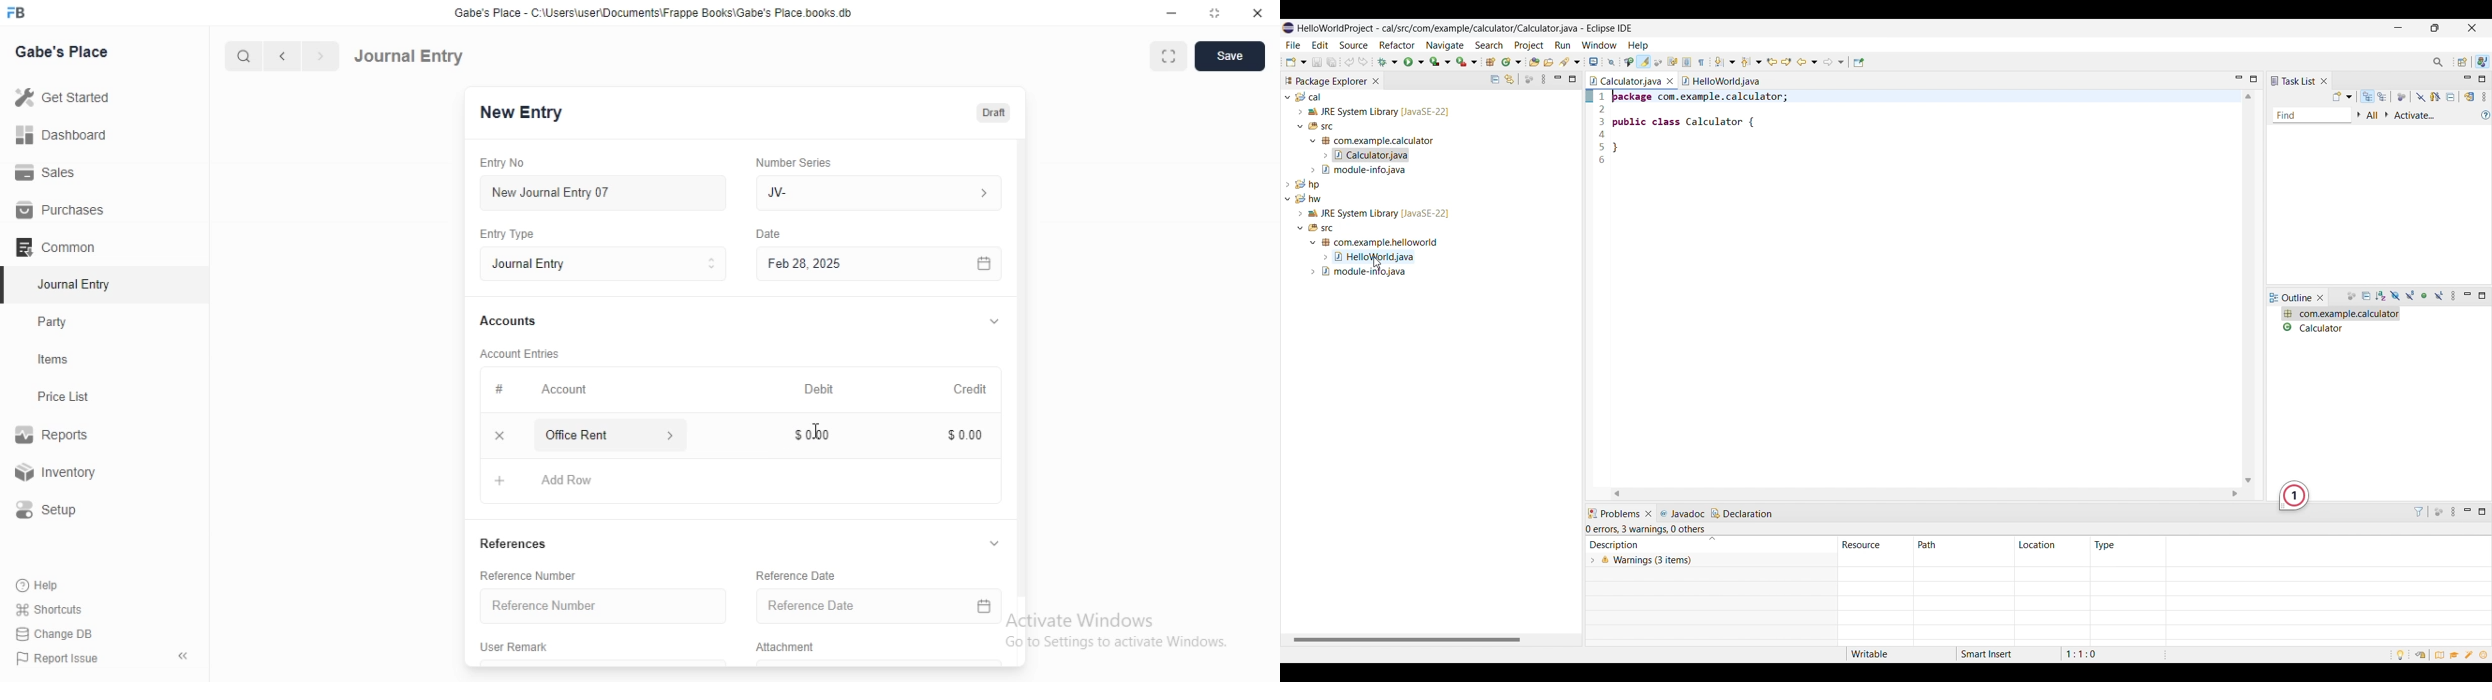 The width and height of the screenshot is (2492, 700). I want to click on minimize, so click(1172, 13).